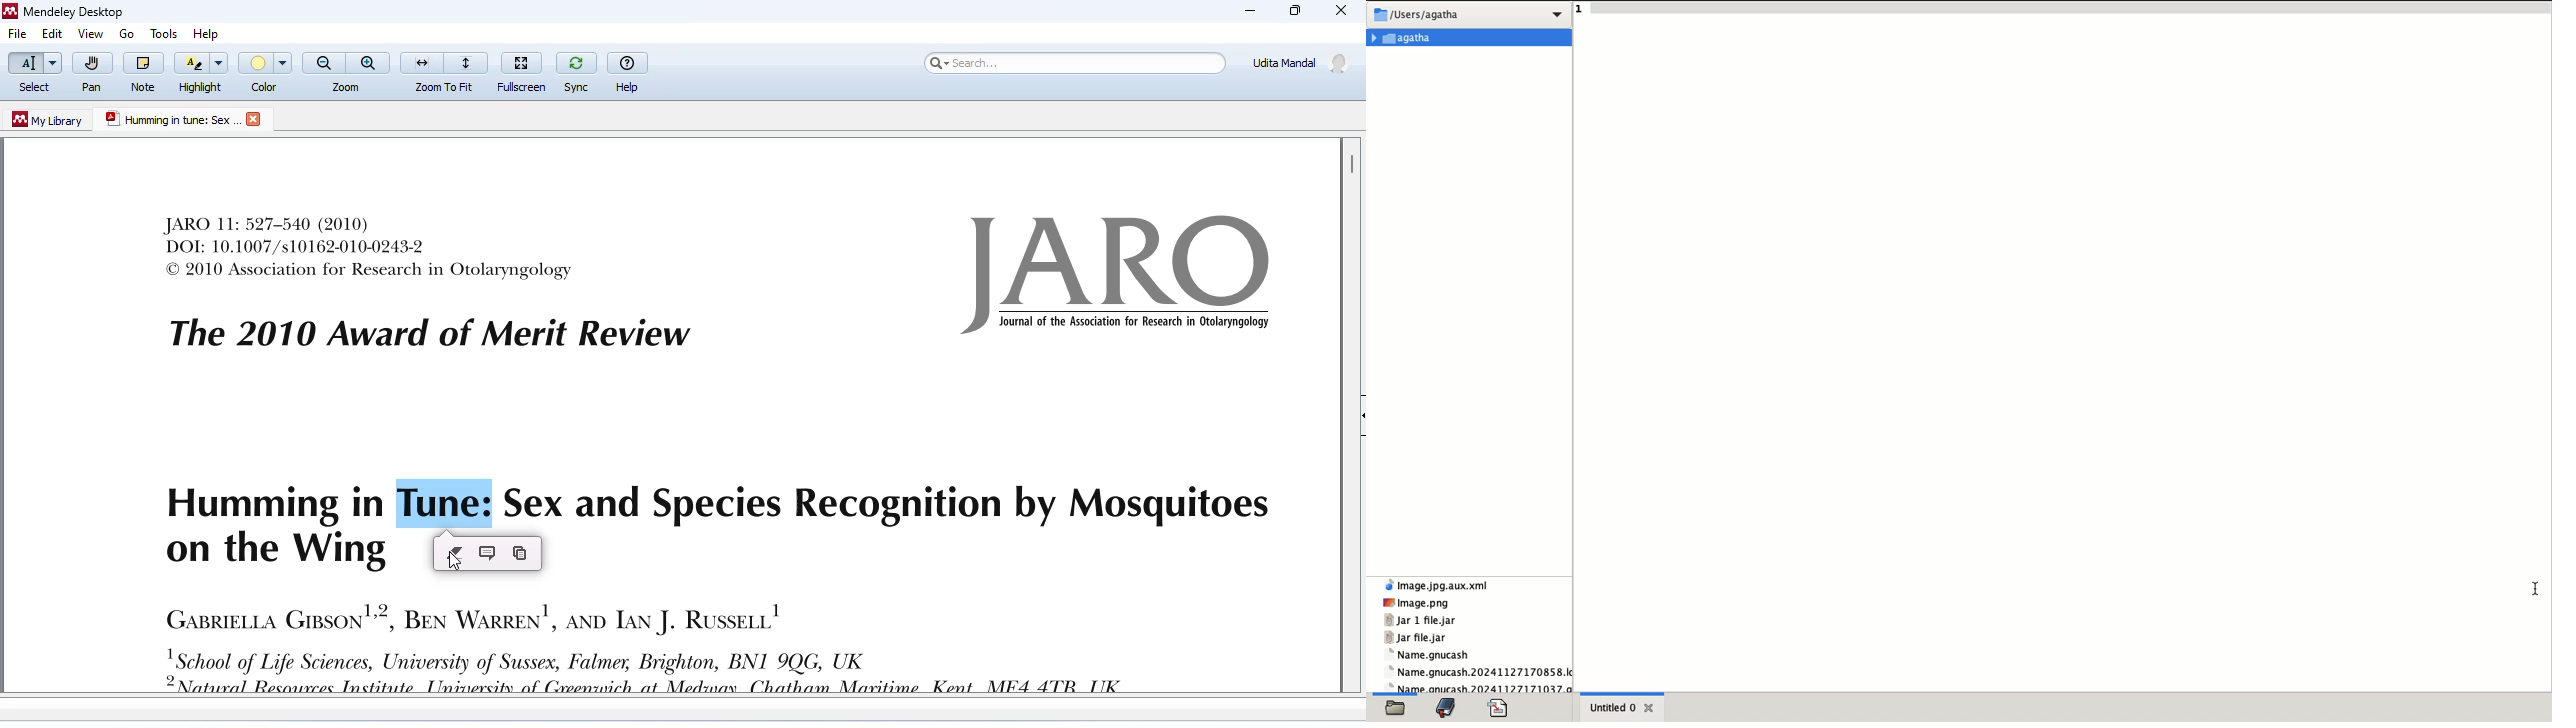  What do you see at coordinates (519, 553) in the screenshot?
I see `copy` at bounding box center [519, 553].